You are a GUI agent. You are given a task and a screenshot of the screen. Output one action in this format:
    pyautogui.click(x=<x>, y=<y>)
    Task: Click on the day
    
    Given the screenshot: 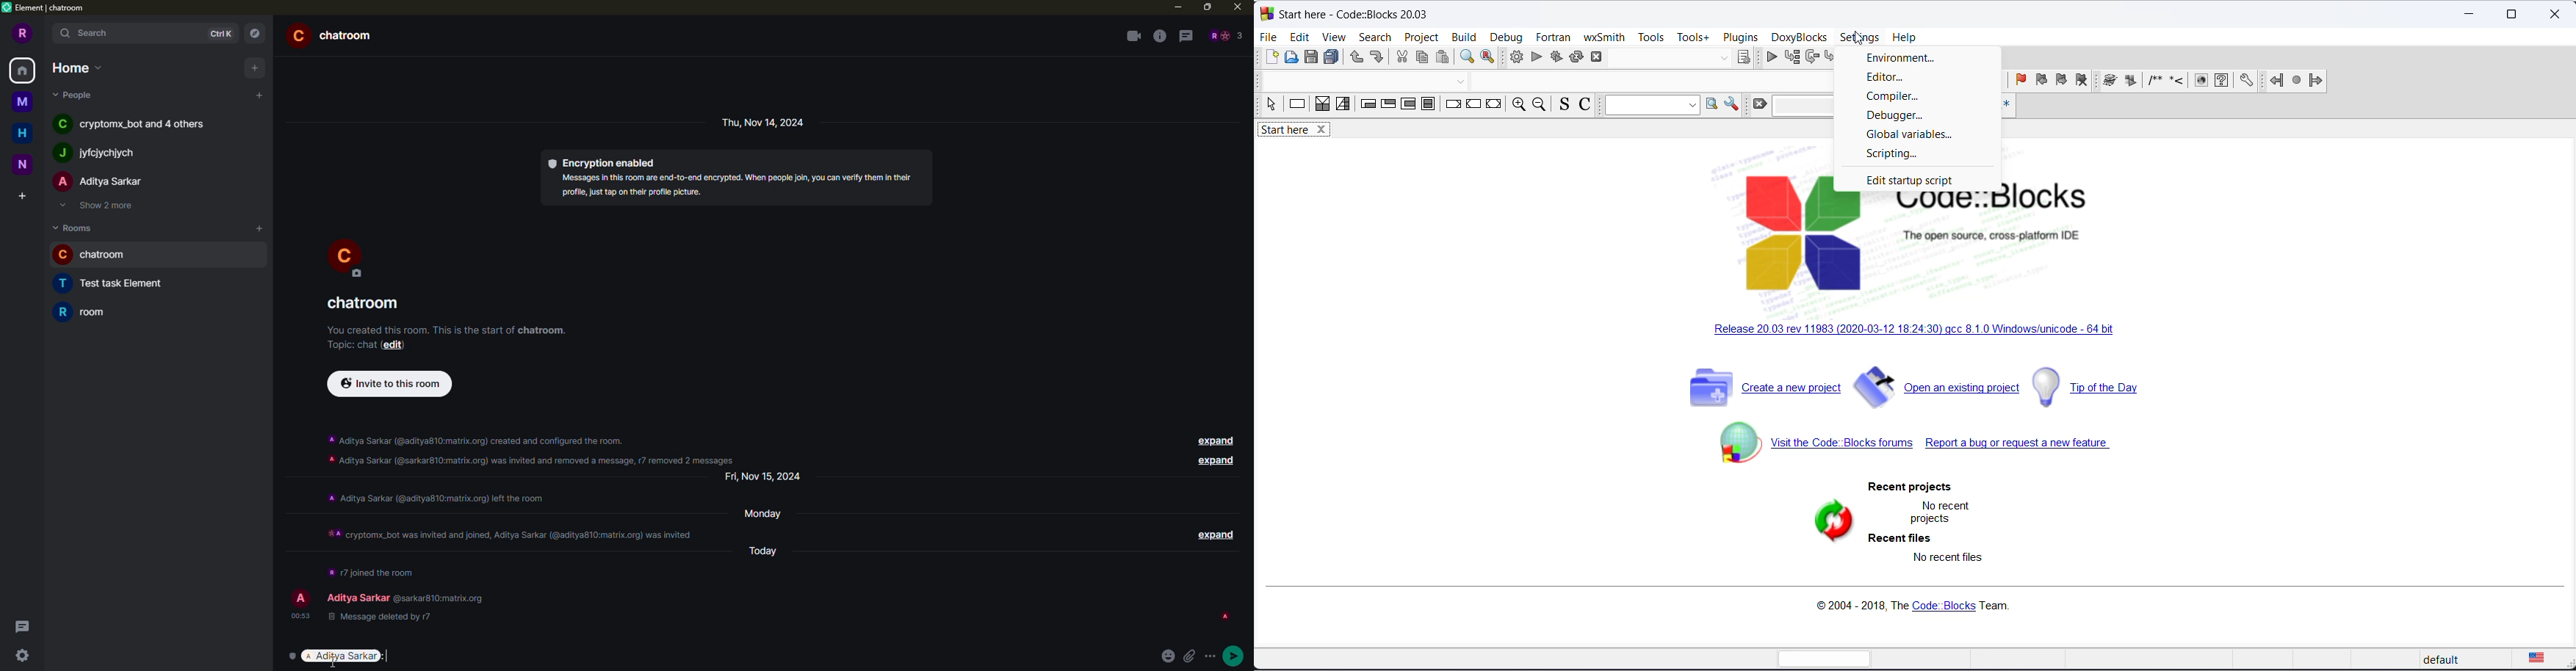 What is the action you would take?
    pyautogui.click(x=766, y=122)
    